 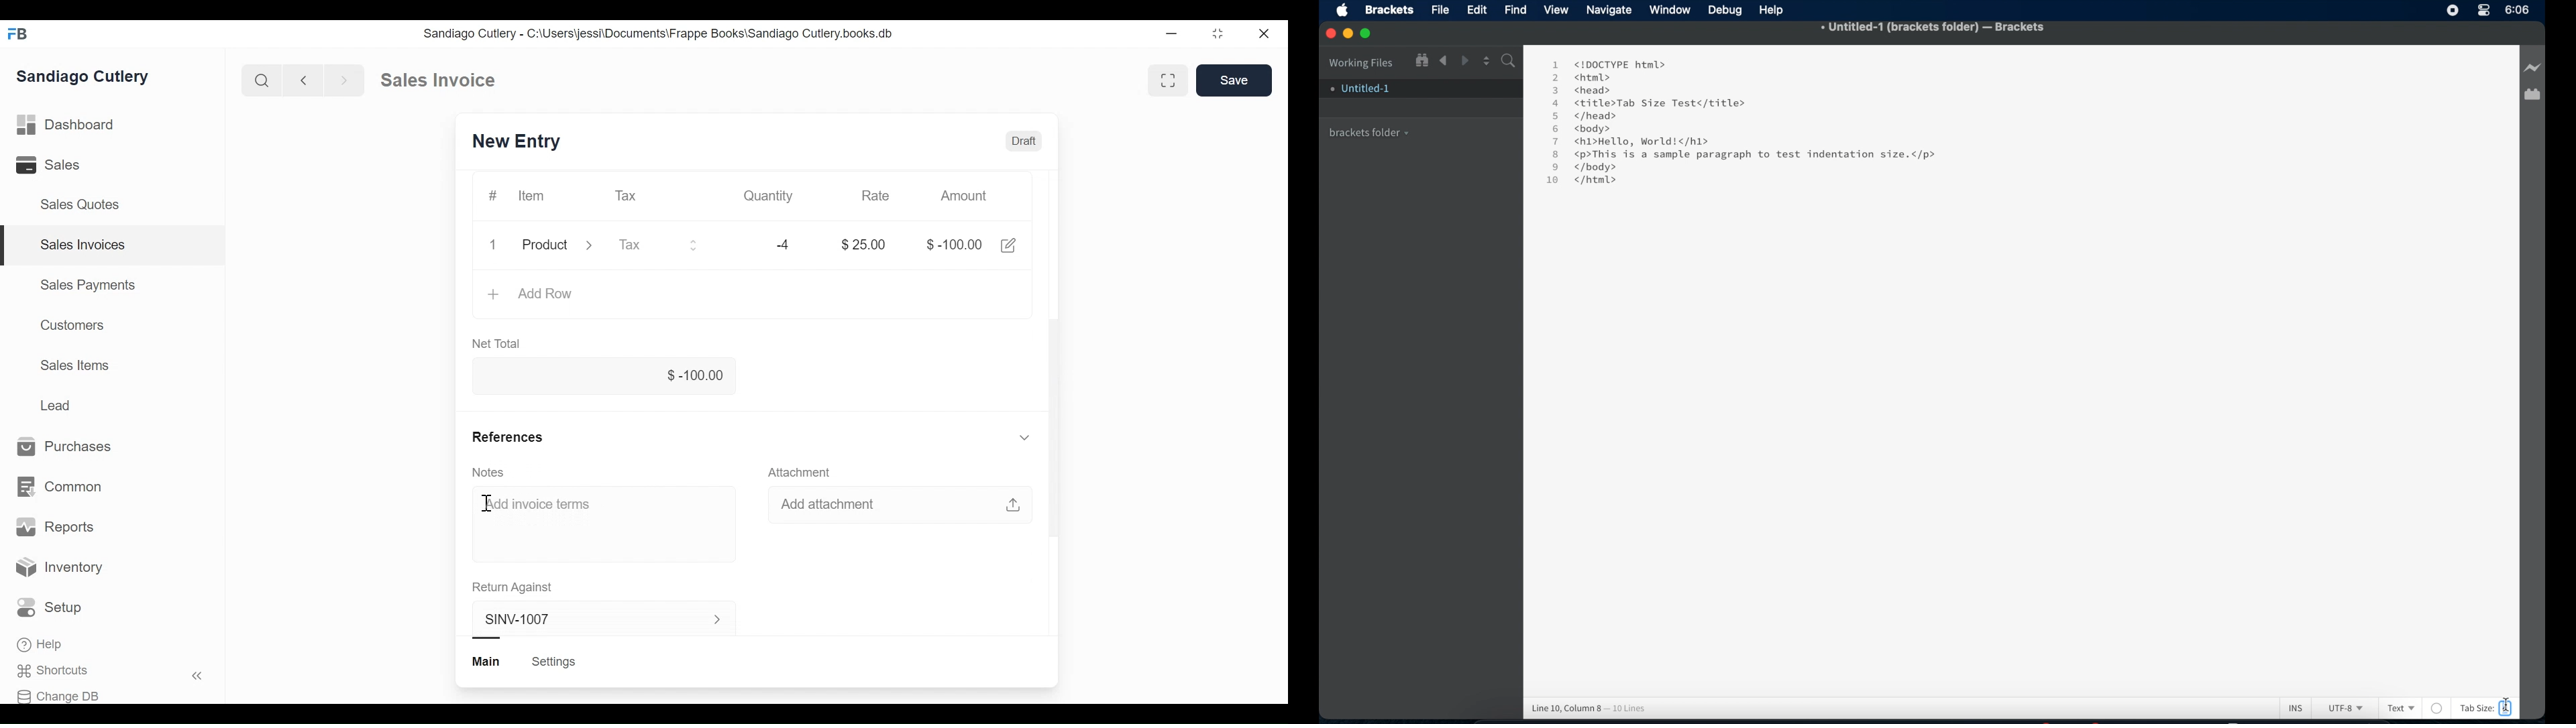 What do you see at coordinates (2300, 707) in the screenshot?
I see `INS` at bounding box center [2300, 707].